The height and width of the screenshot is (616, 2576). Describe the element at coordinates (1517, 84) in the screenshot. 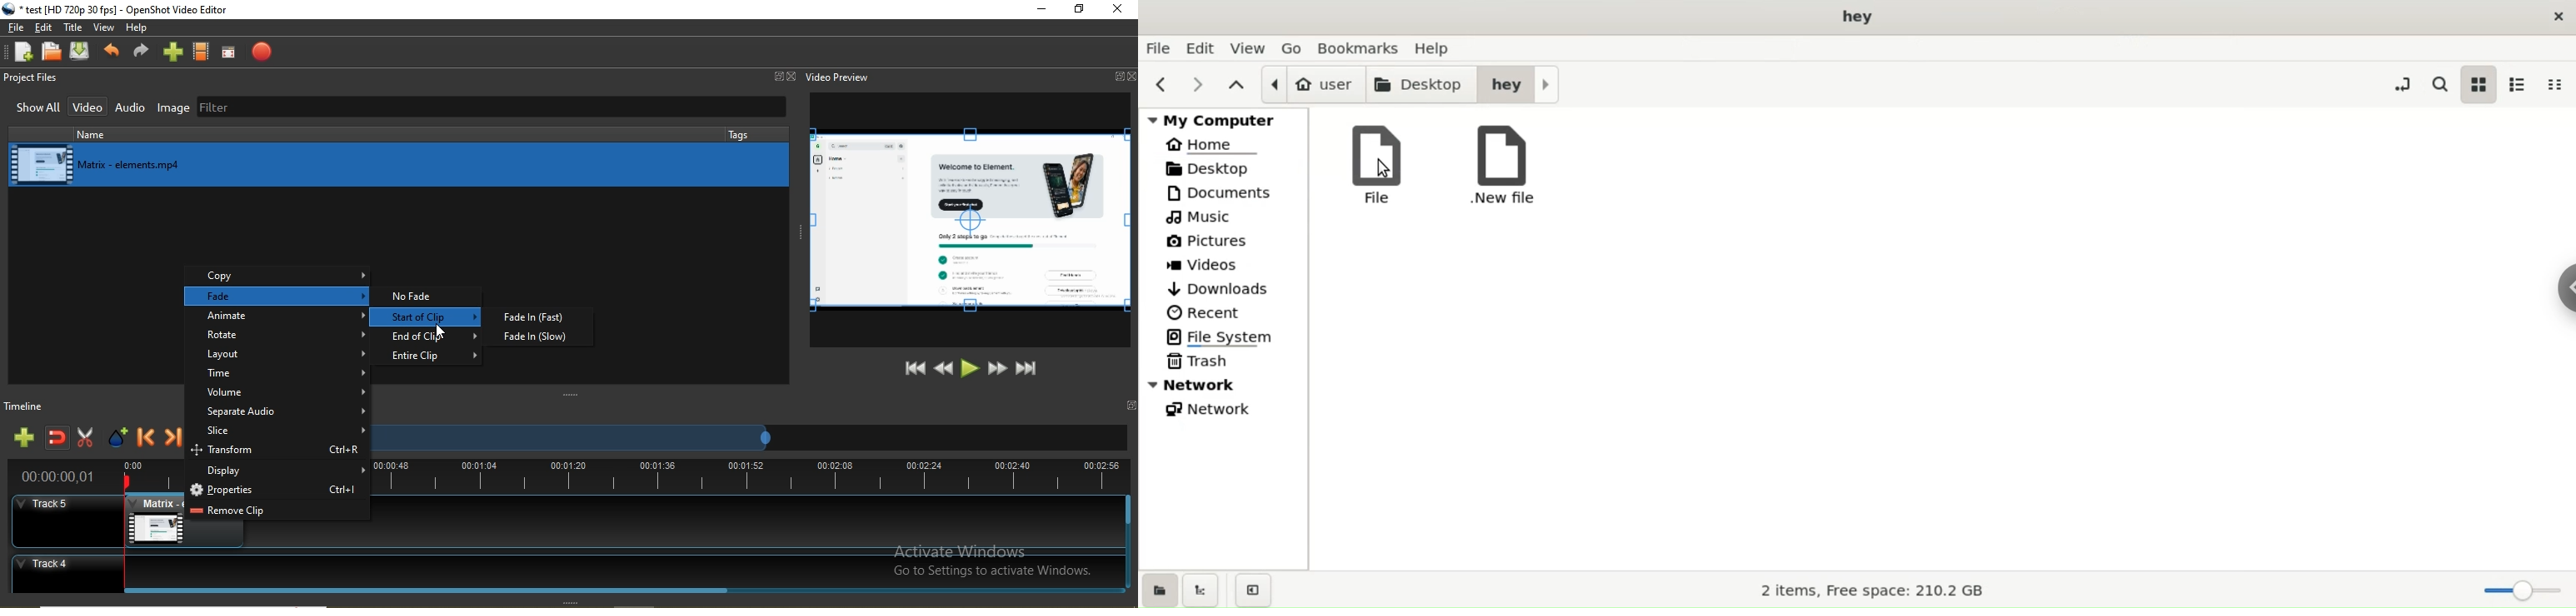

I see `hey` at that location.